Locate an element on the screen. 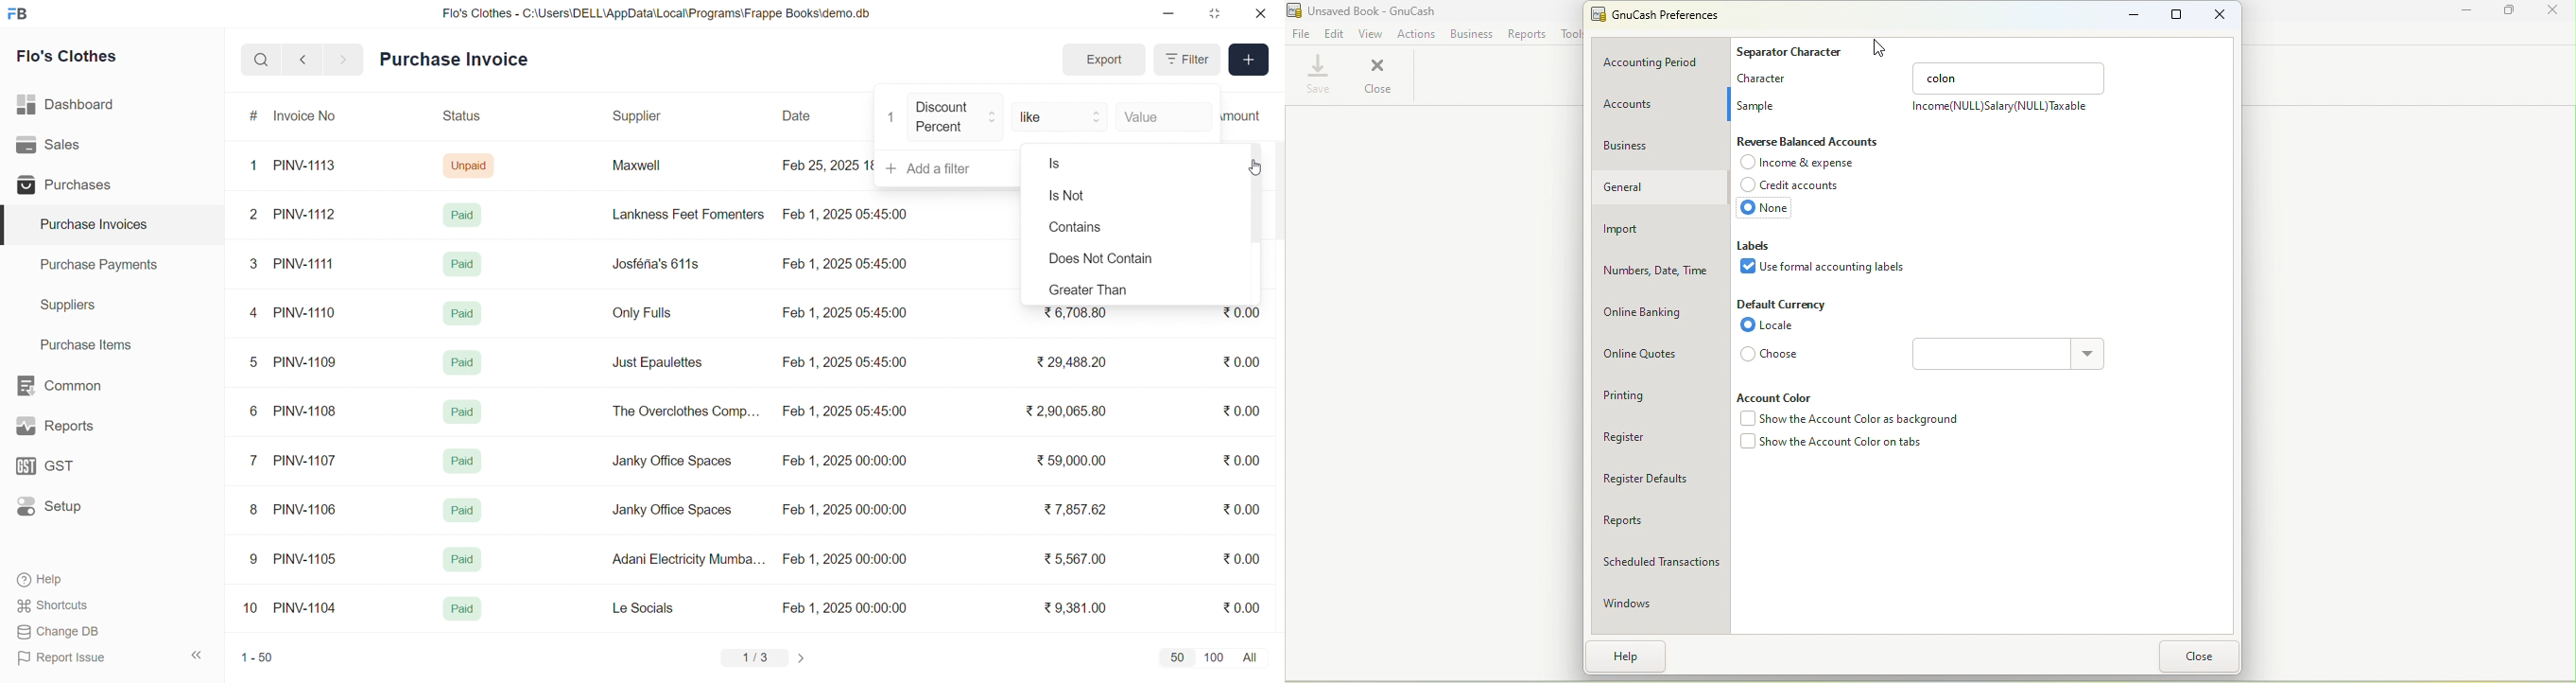 The width and height of the screenshot is (2576, 700). Purchase Items is located at coordinates (91, 343).